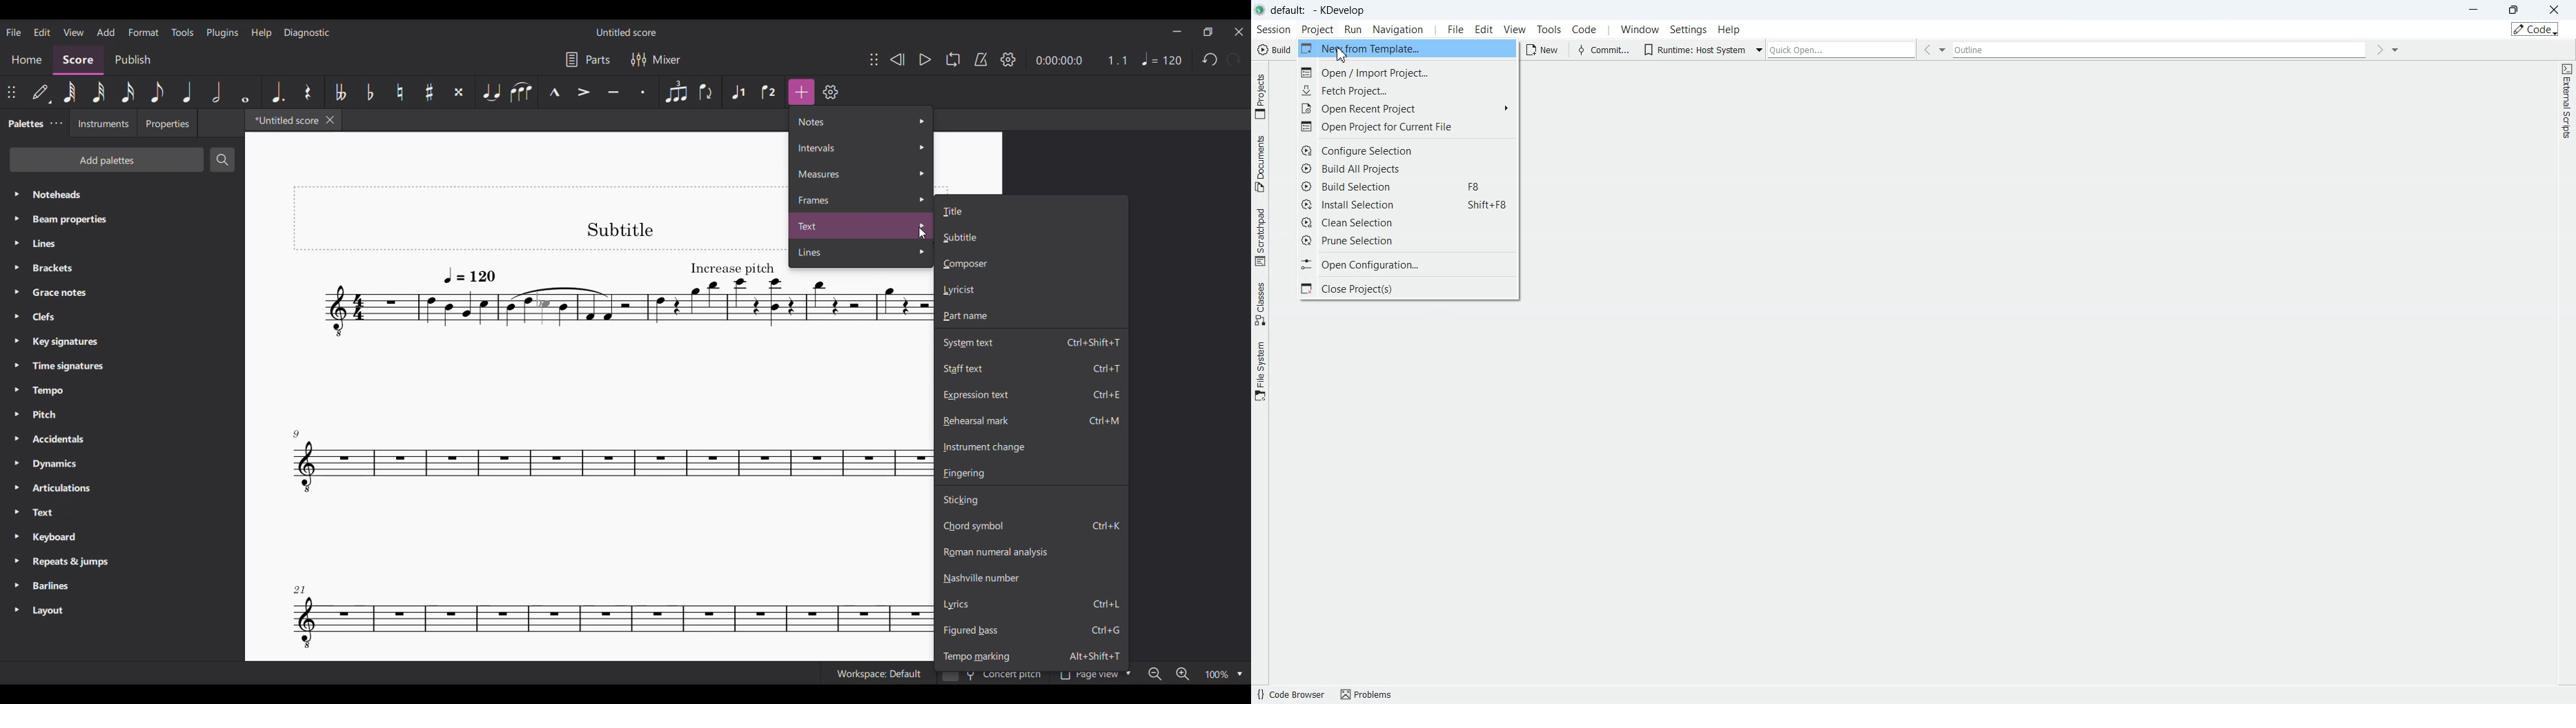 The height and width of the screenshot is (728, 2576). I want to click on Code, so click(1585, 29).